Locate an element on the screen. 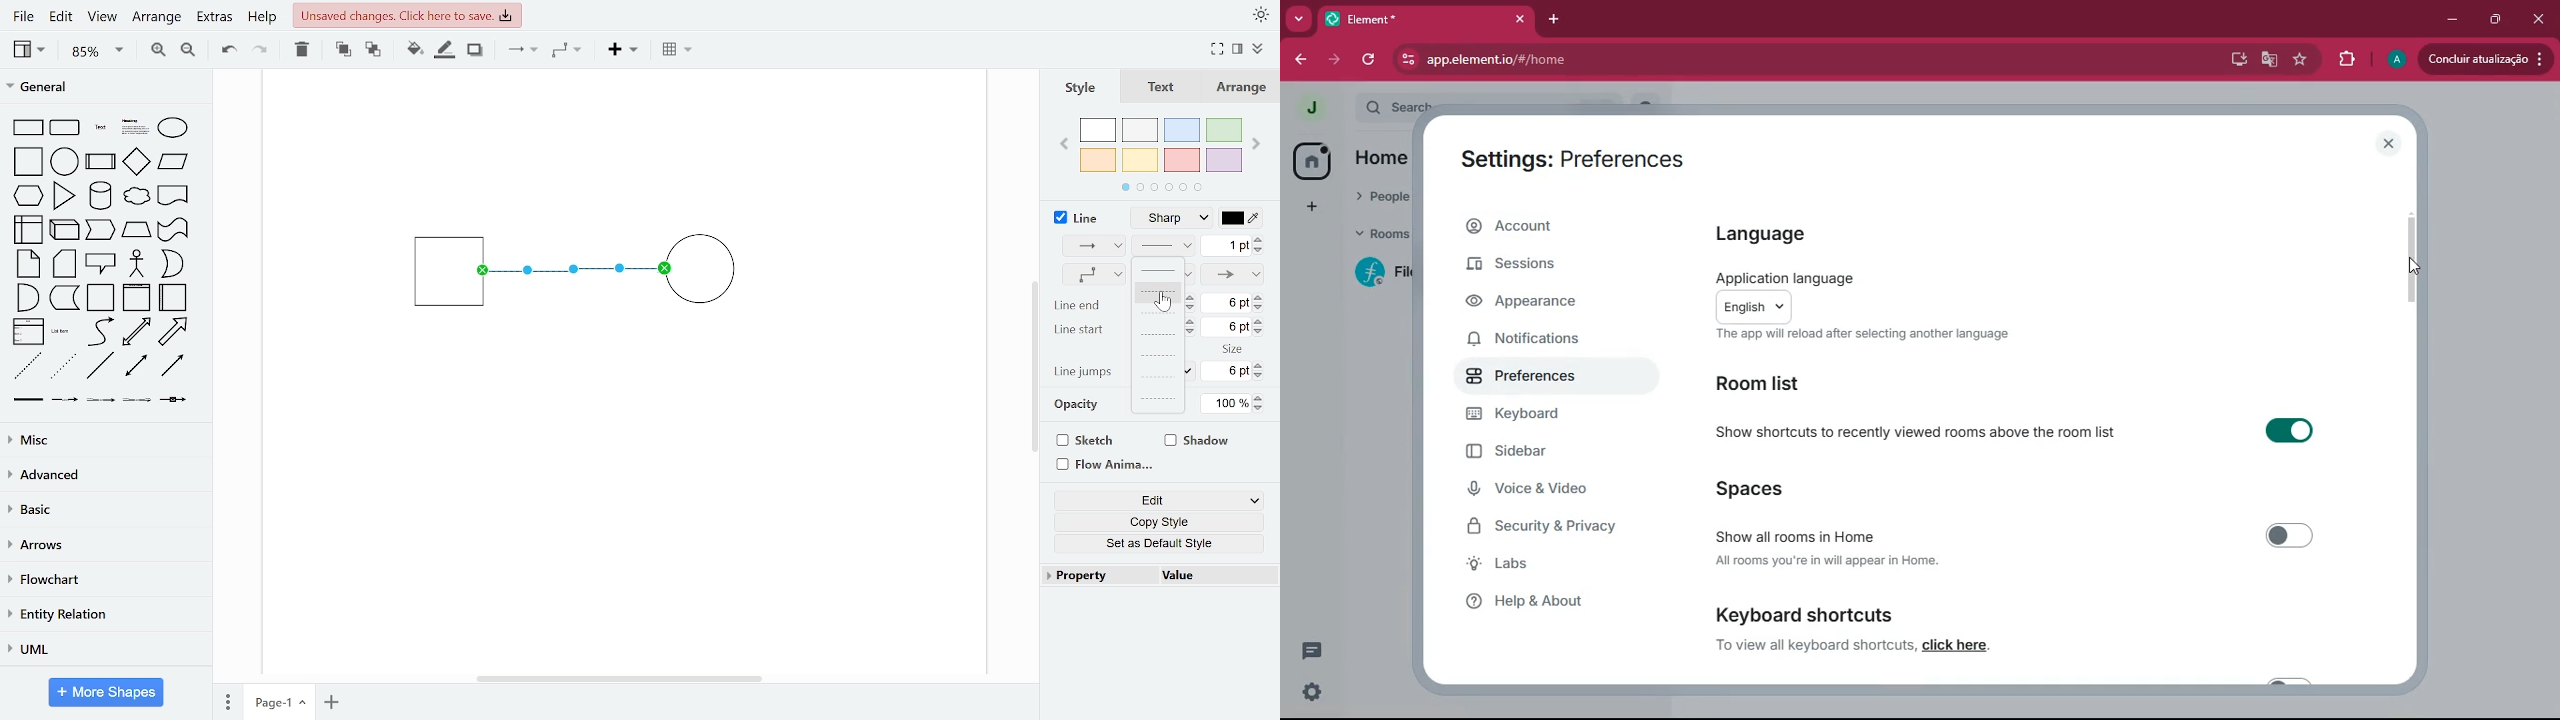 Image resolution: width=2576 pixels, height=728 pixels. dotted 2 is located at coordinates (1158, 377).